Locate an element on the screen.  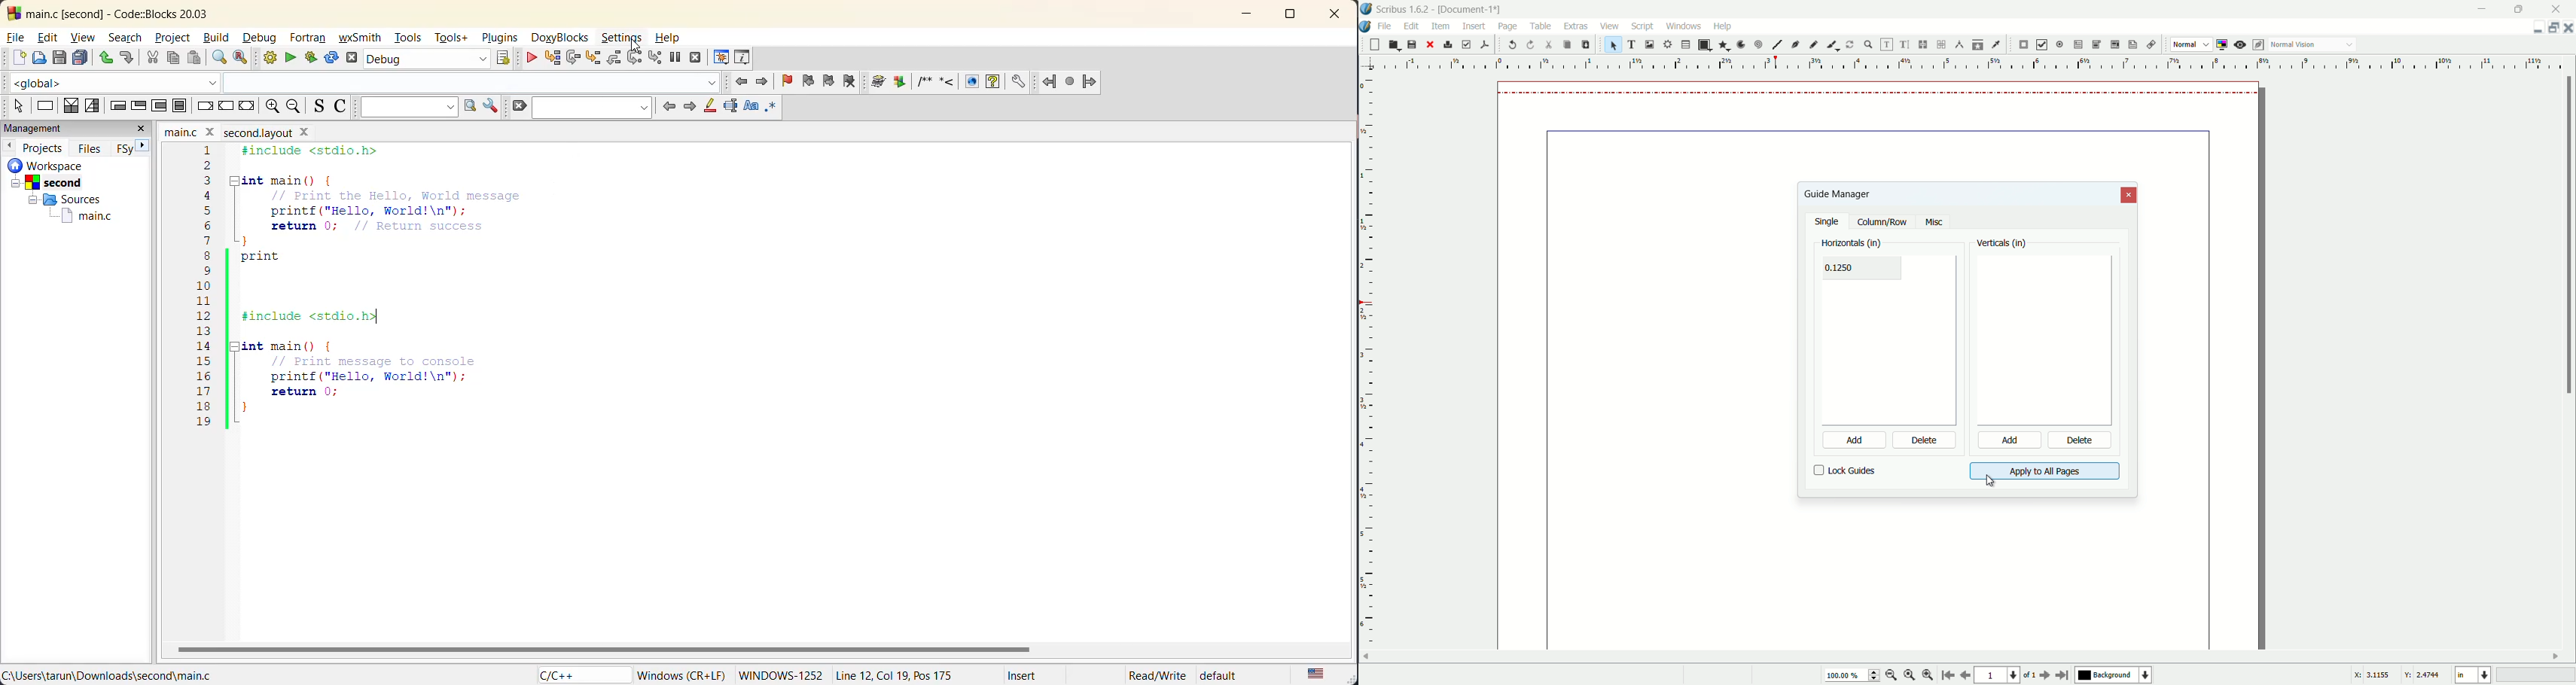
select item is located at coordinates (1613, 44).